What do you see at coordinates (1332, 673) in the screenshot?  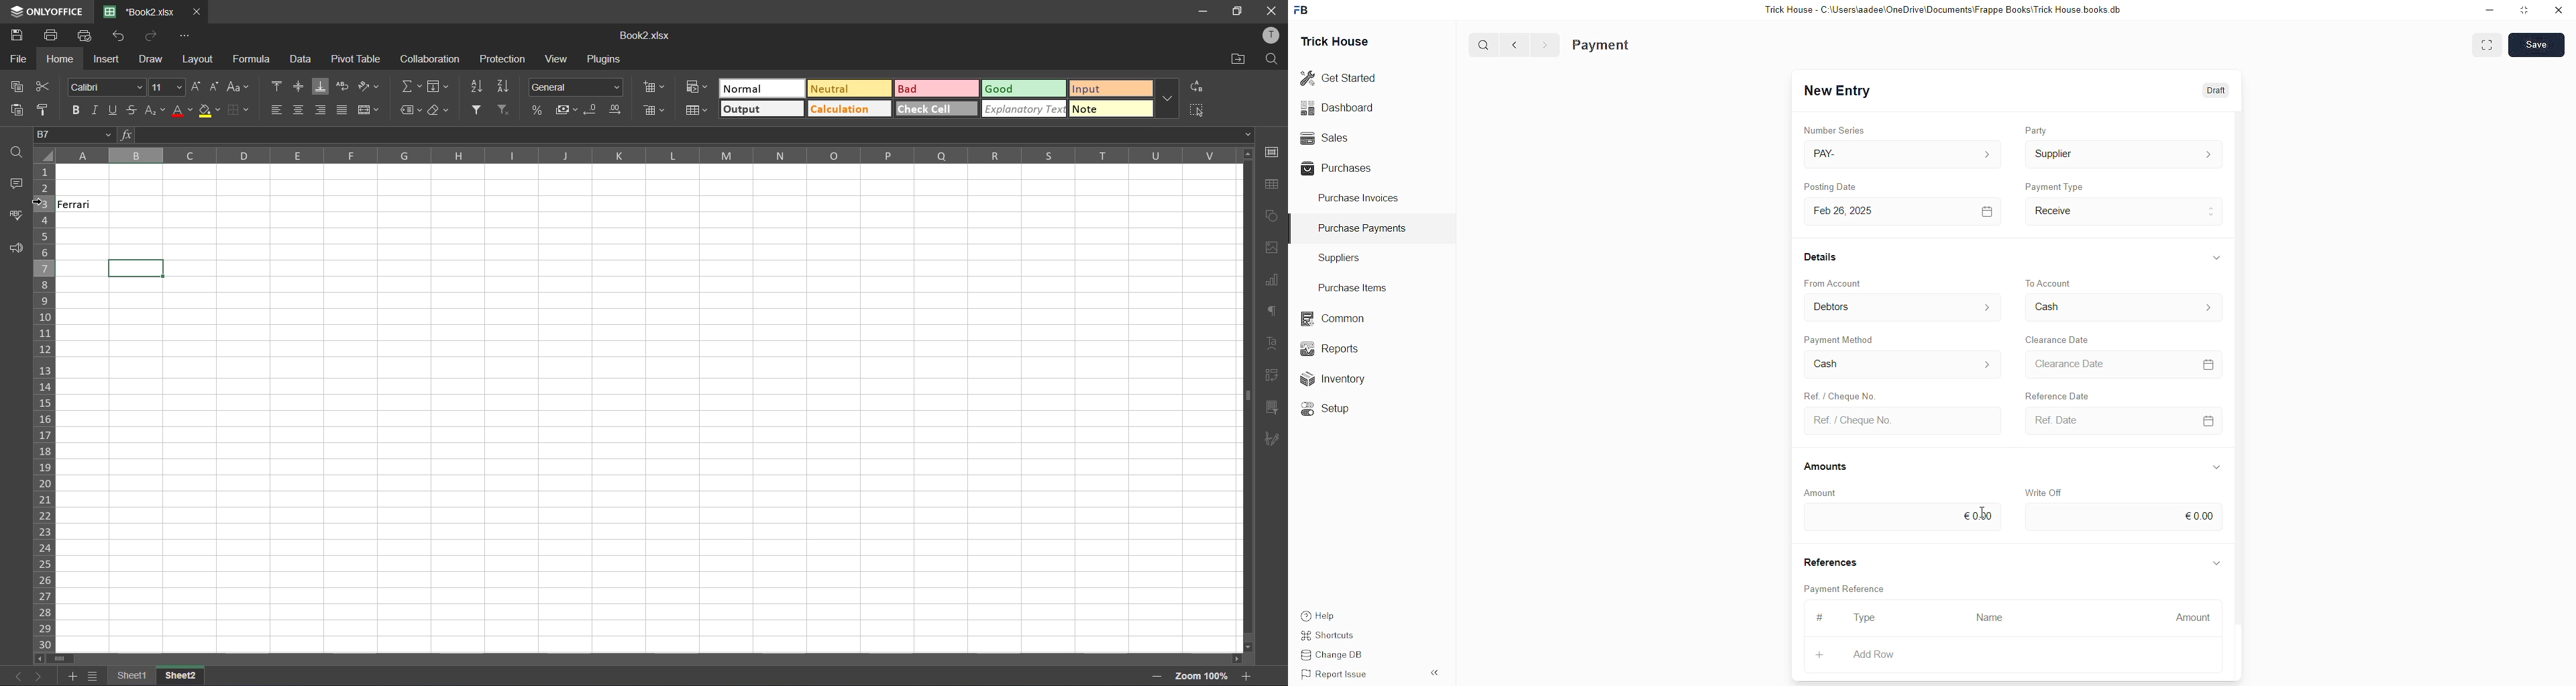 I see `Report Issue` at bounding box center [1332, 673].